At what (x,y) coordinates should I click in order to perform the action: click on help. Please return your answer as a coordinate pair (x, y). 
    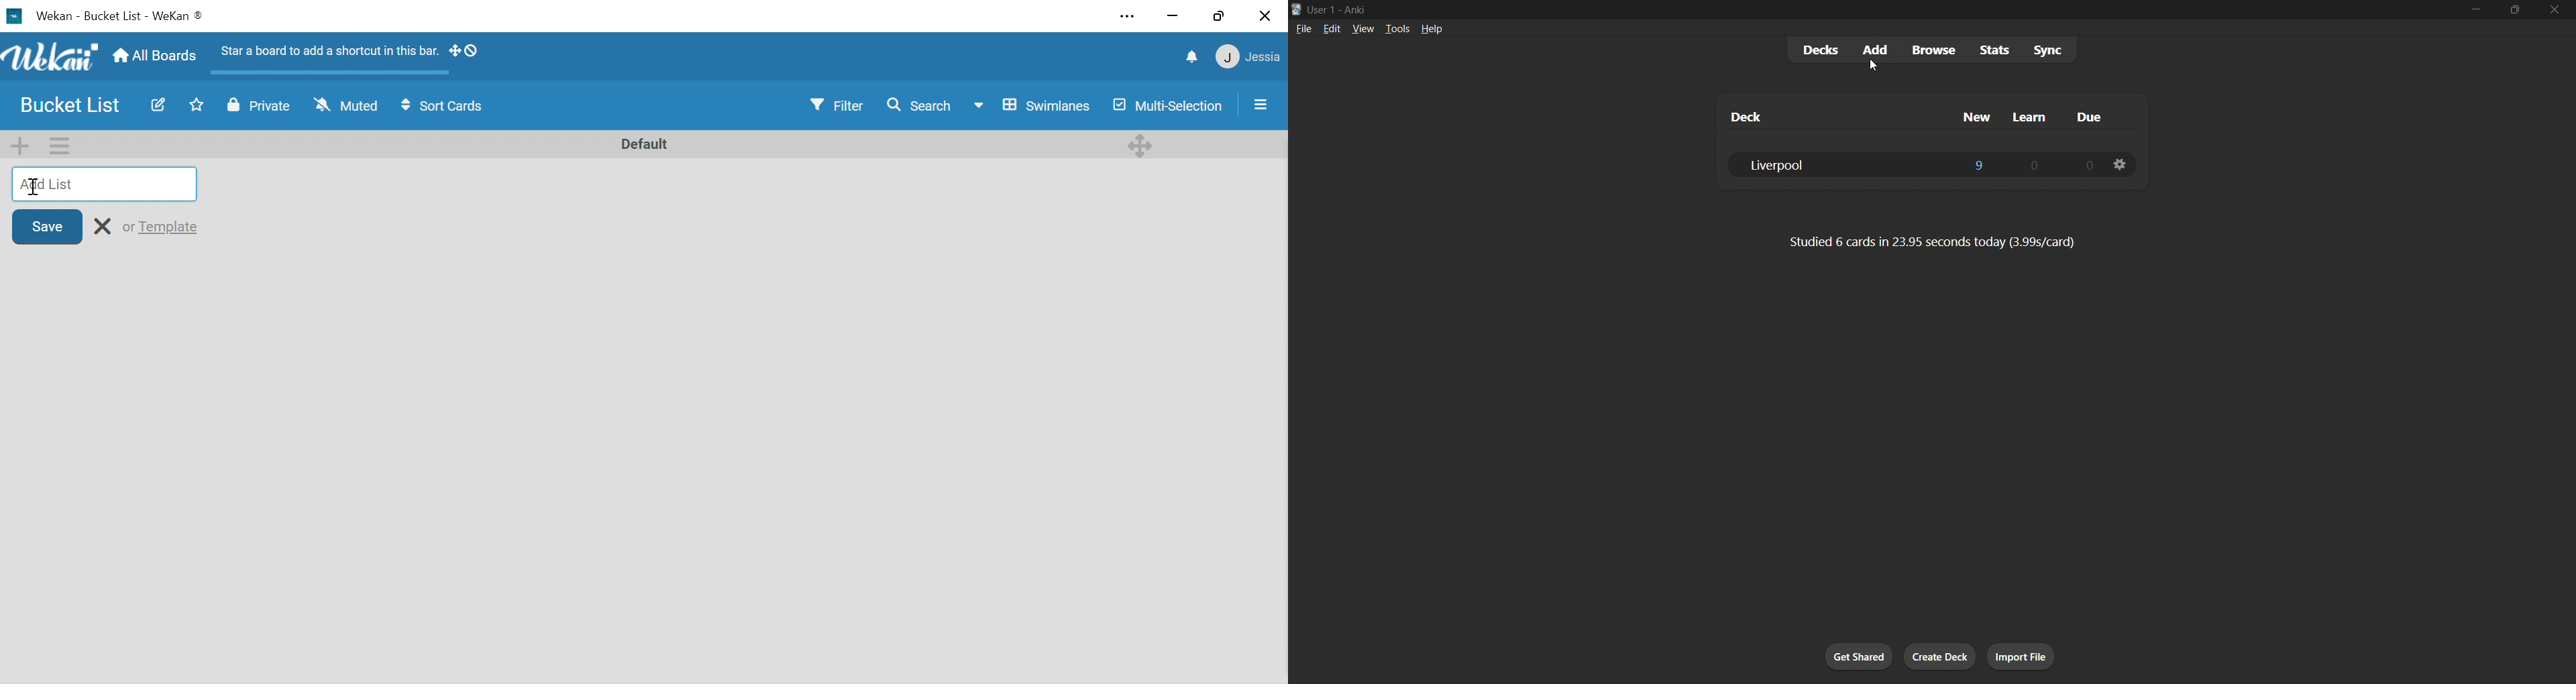
    Looking at the image, I should click on (1434, 30).